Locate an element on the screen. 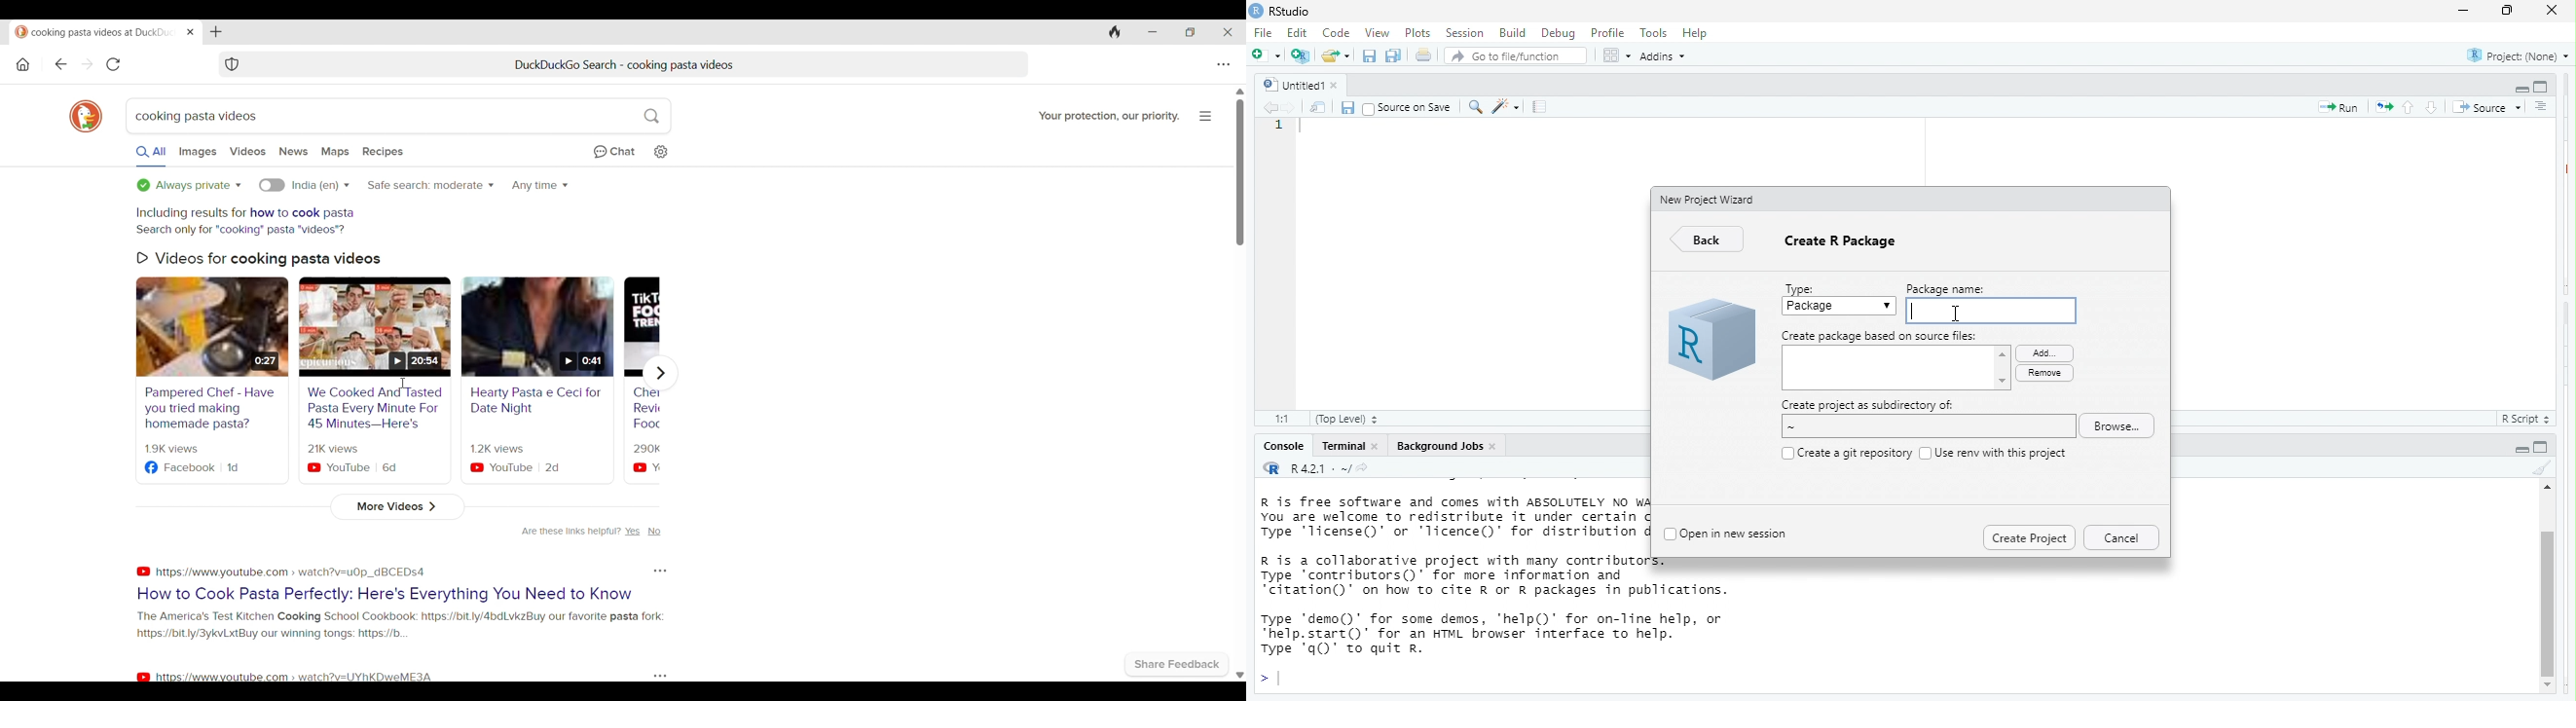  Build is located at coordinates (1512, 32).